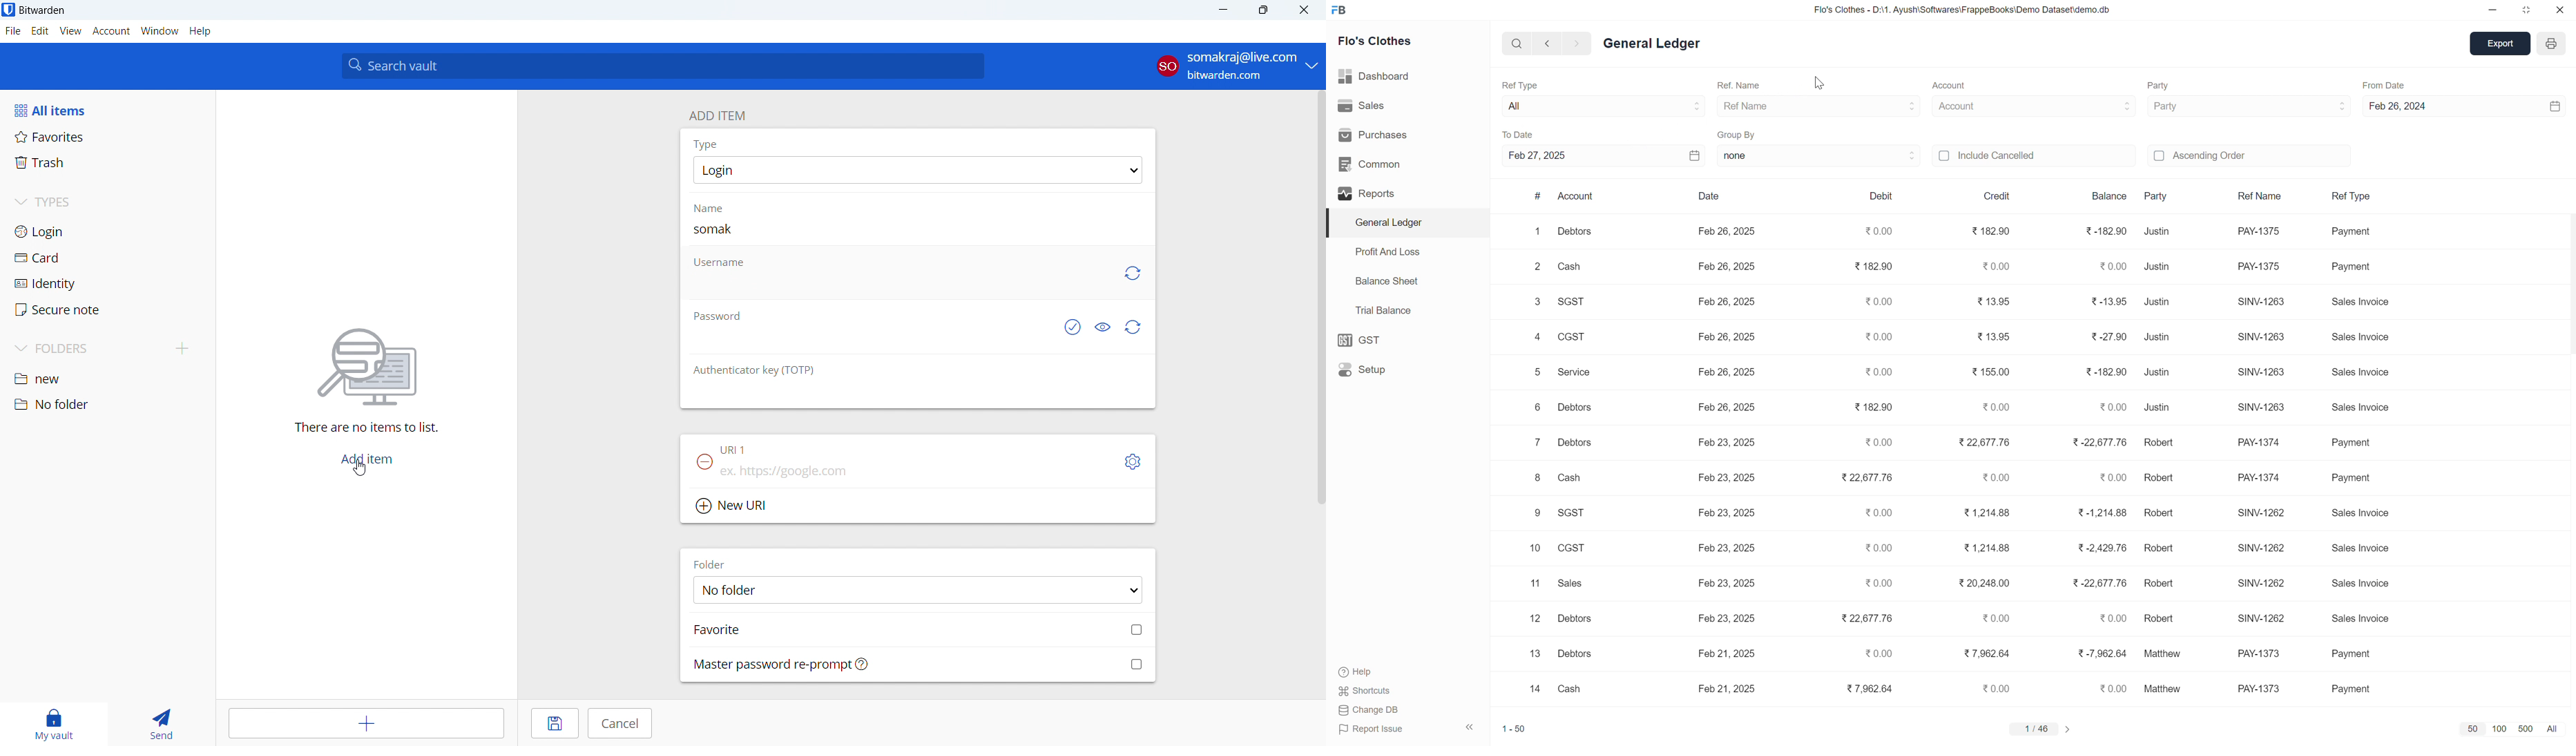 This screenshot has height=756, width=2576. Describe the element at coordinates (2528, 12) in the screenshot. I see `restore` at that location.